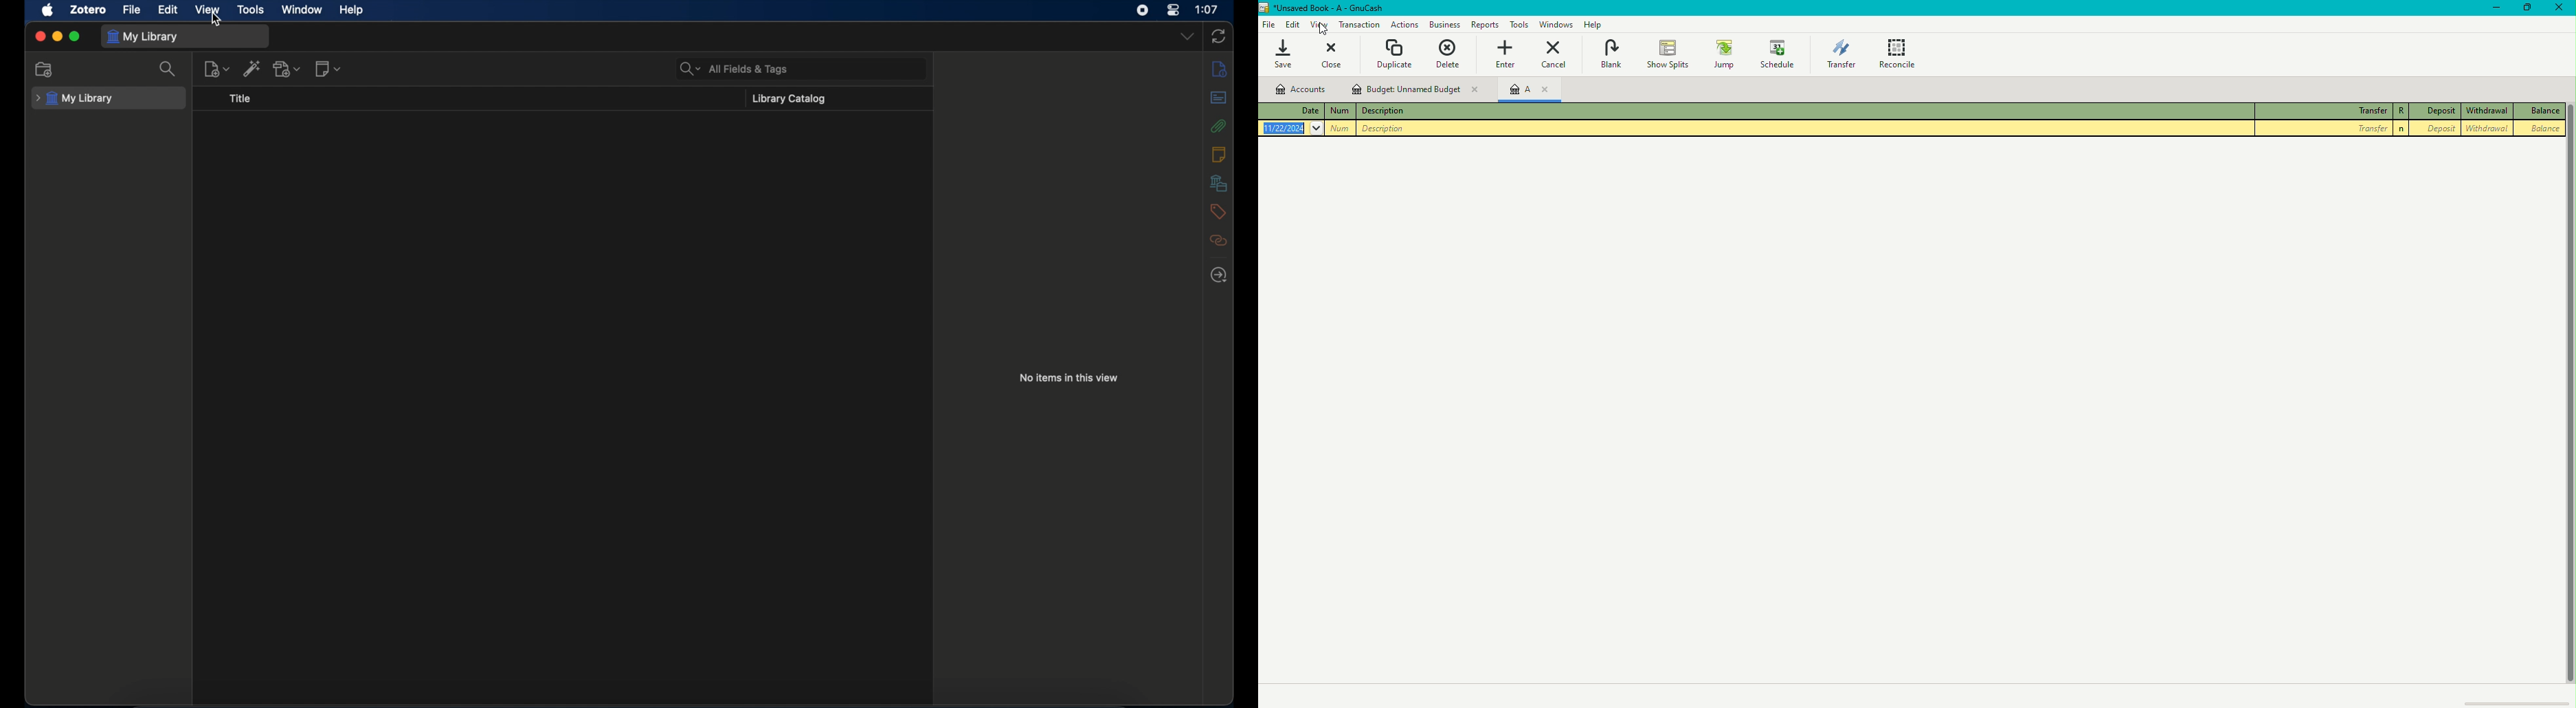 This screenshot has width=2576, height=728. I want to click on Reconcile, so click(1901, 54).